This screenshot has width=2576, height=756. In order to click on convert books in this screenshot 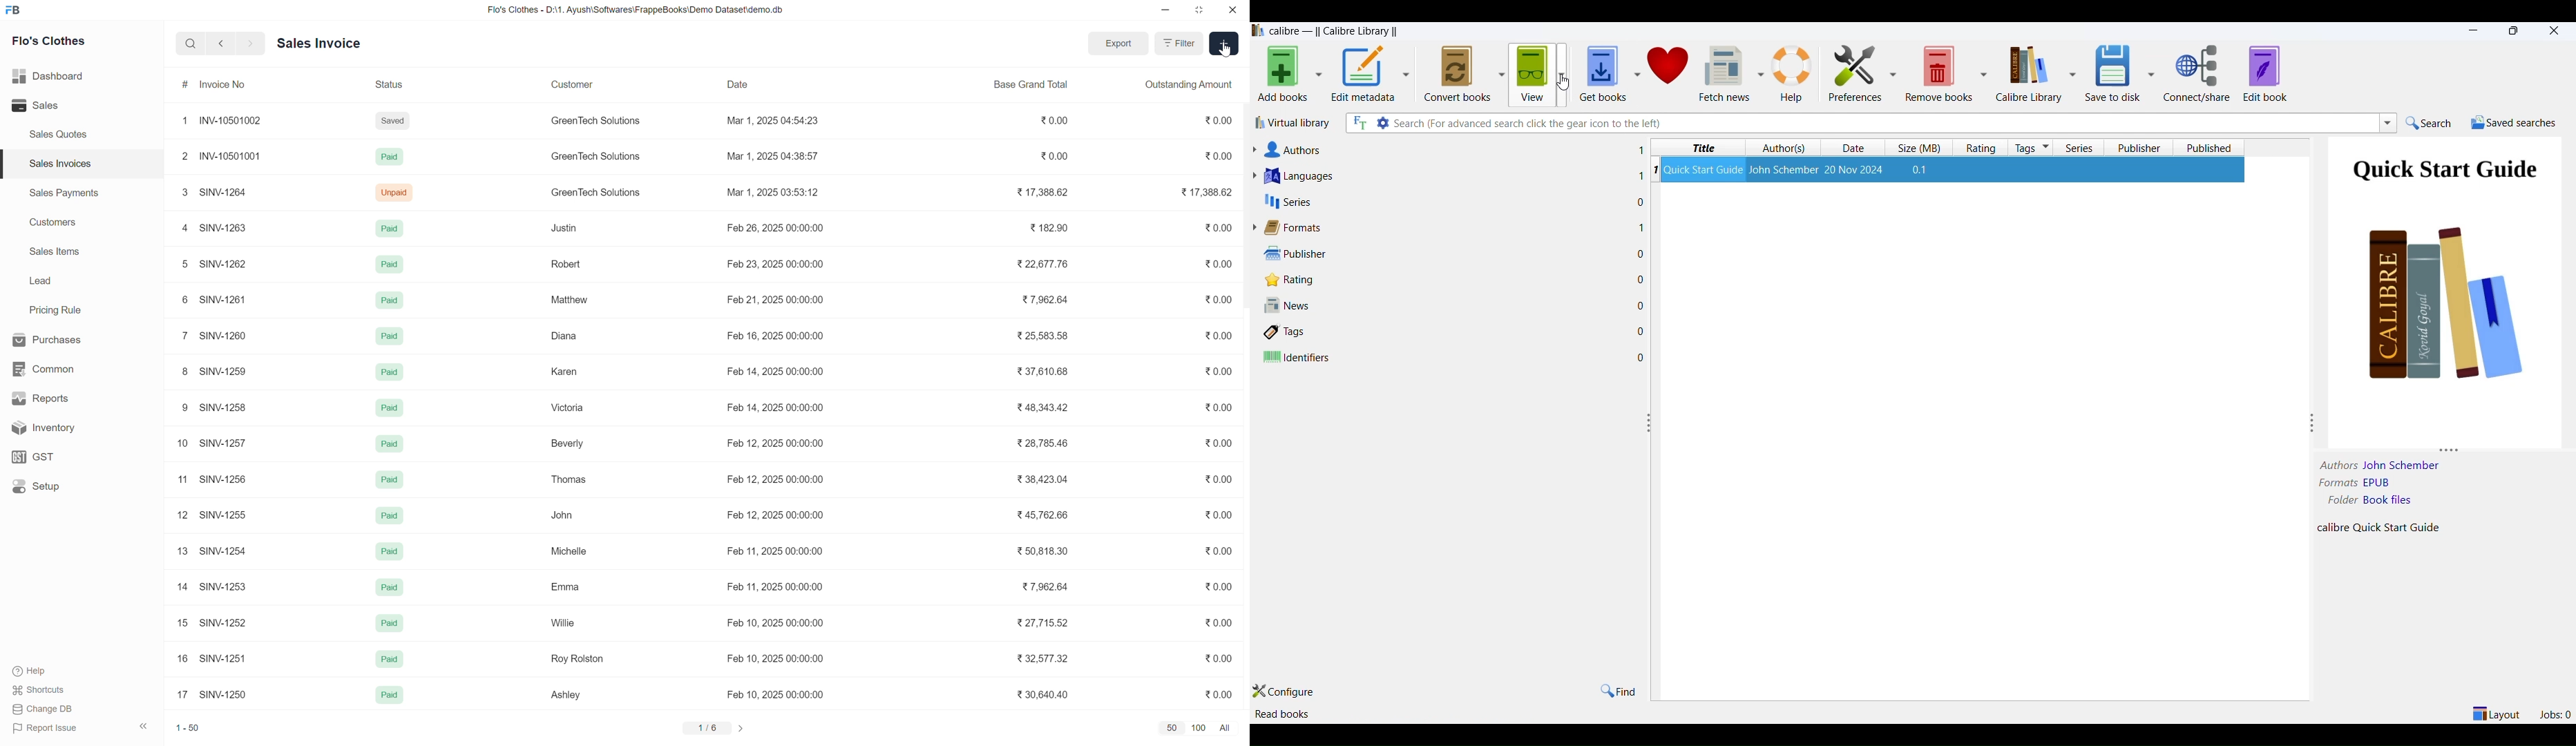, I will do `click(1453, 73)`.